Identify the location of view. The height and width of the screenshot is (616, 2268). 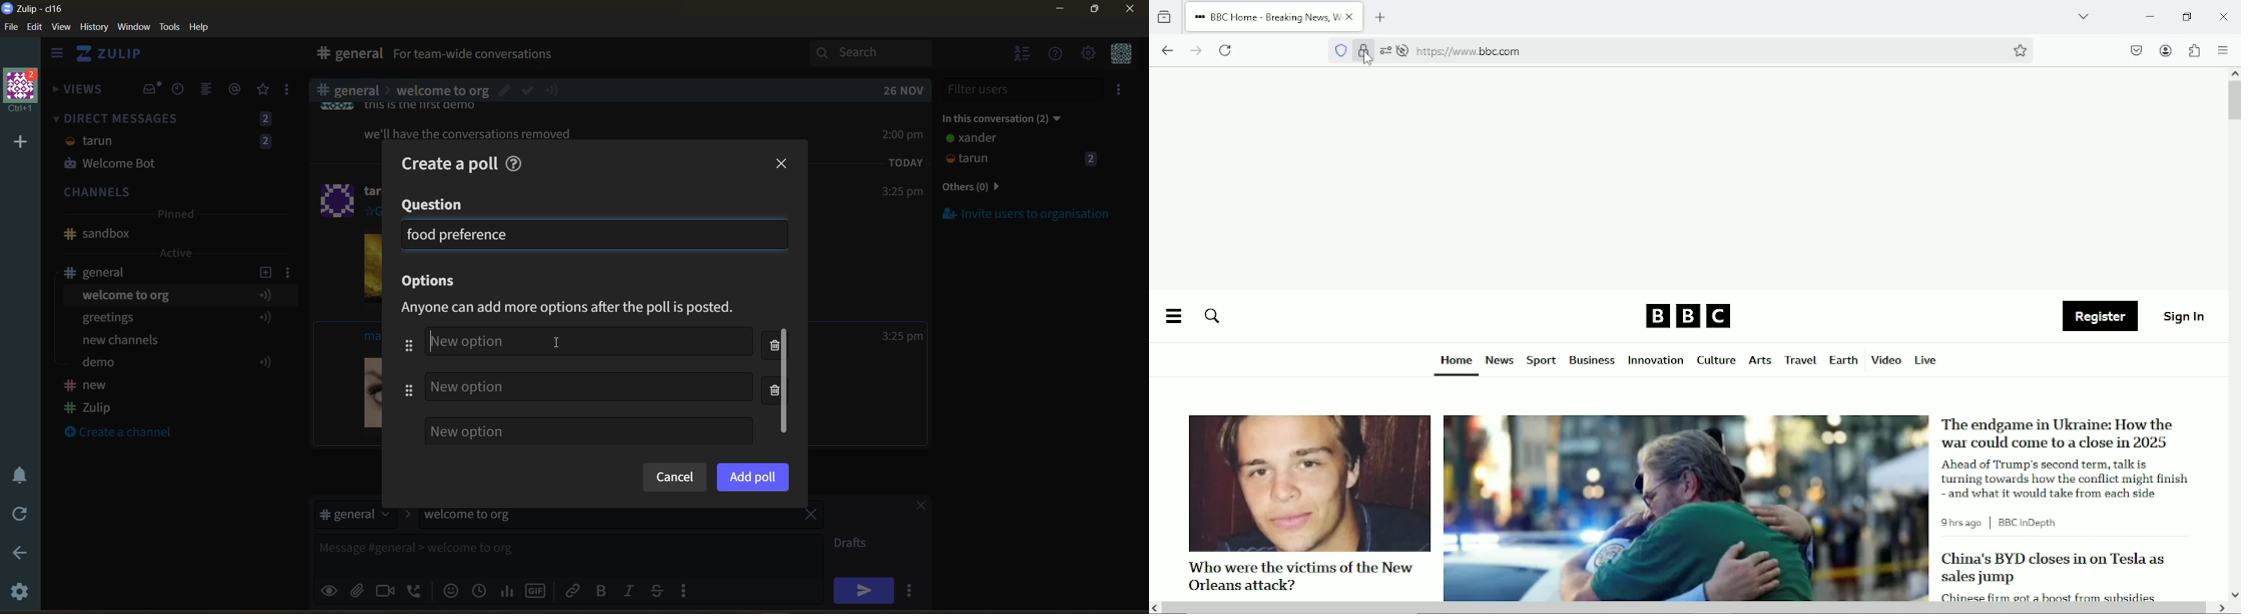
(62, 28).